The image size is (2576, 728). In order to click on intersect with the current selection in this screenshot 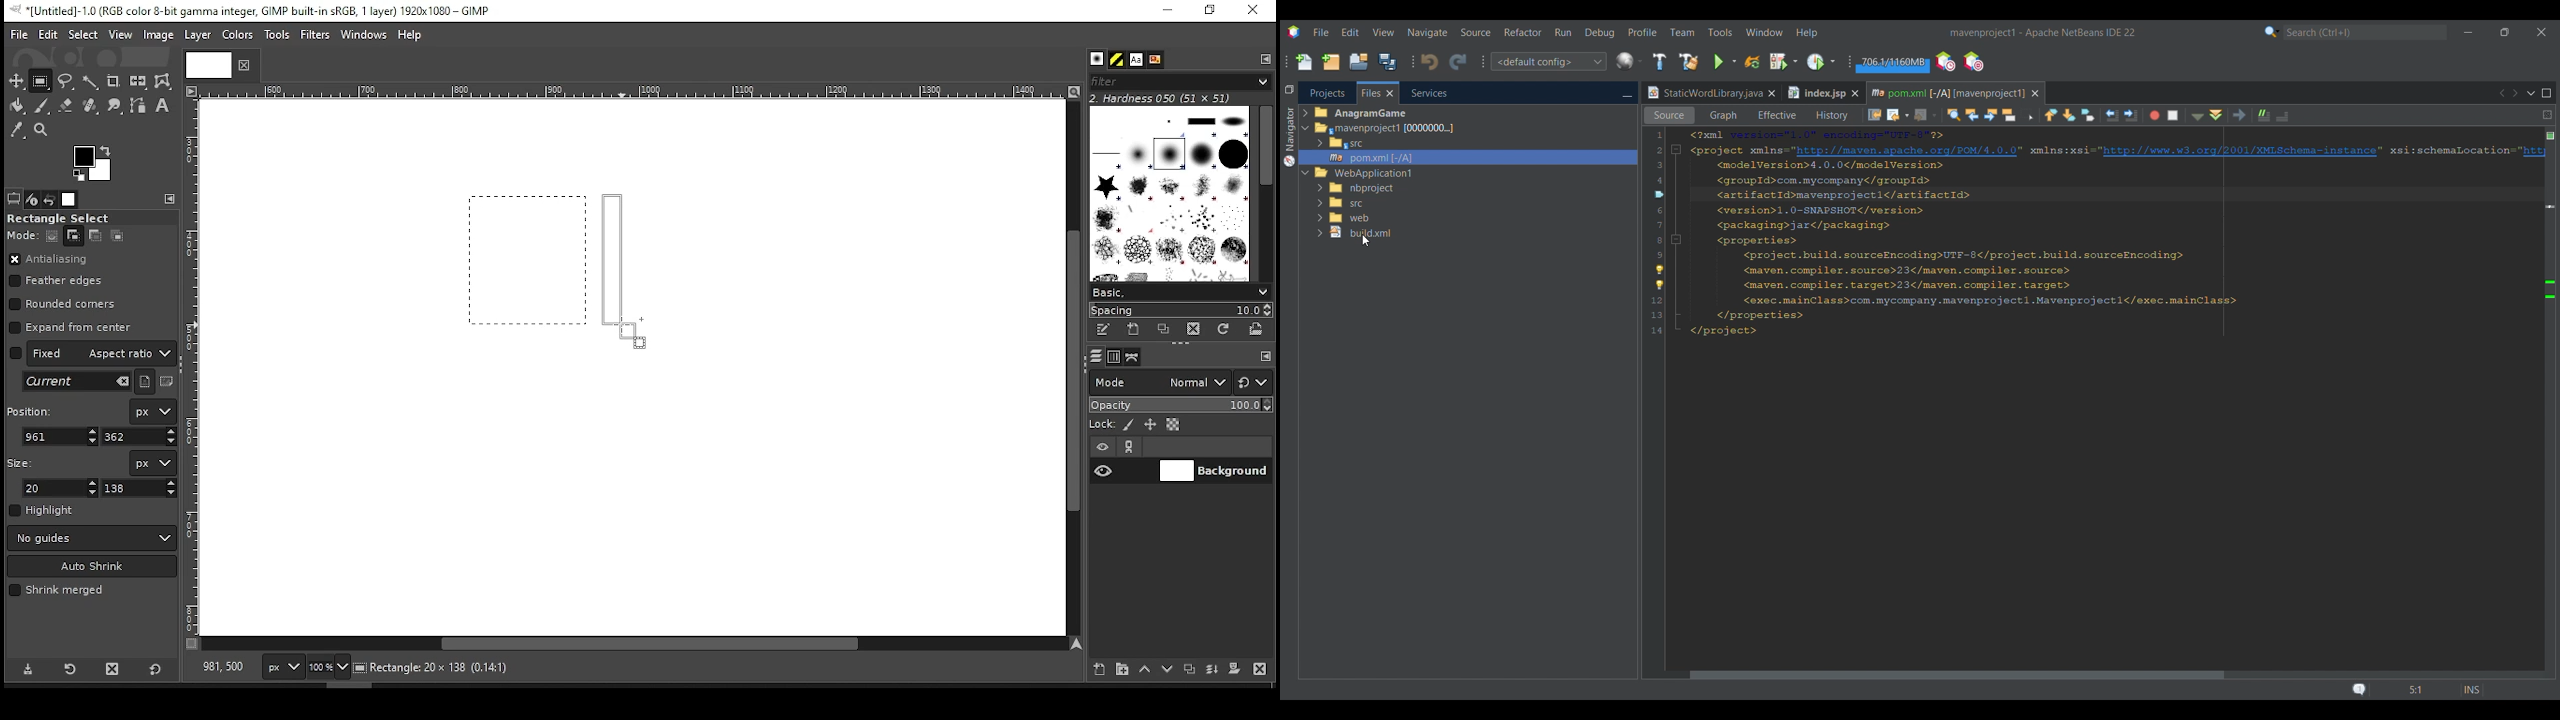, I will do `click(116, 235)`.